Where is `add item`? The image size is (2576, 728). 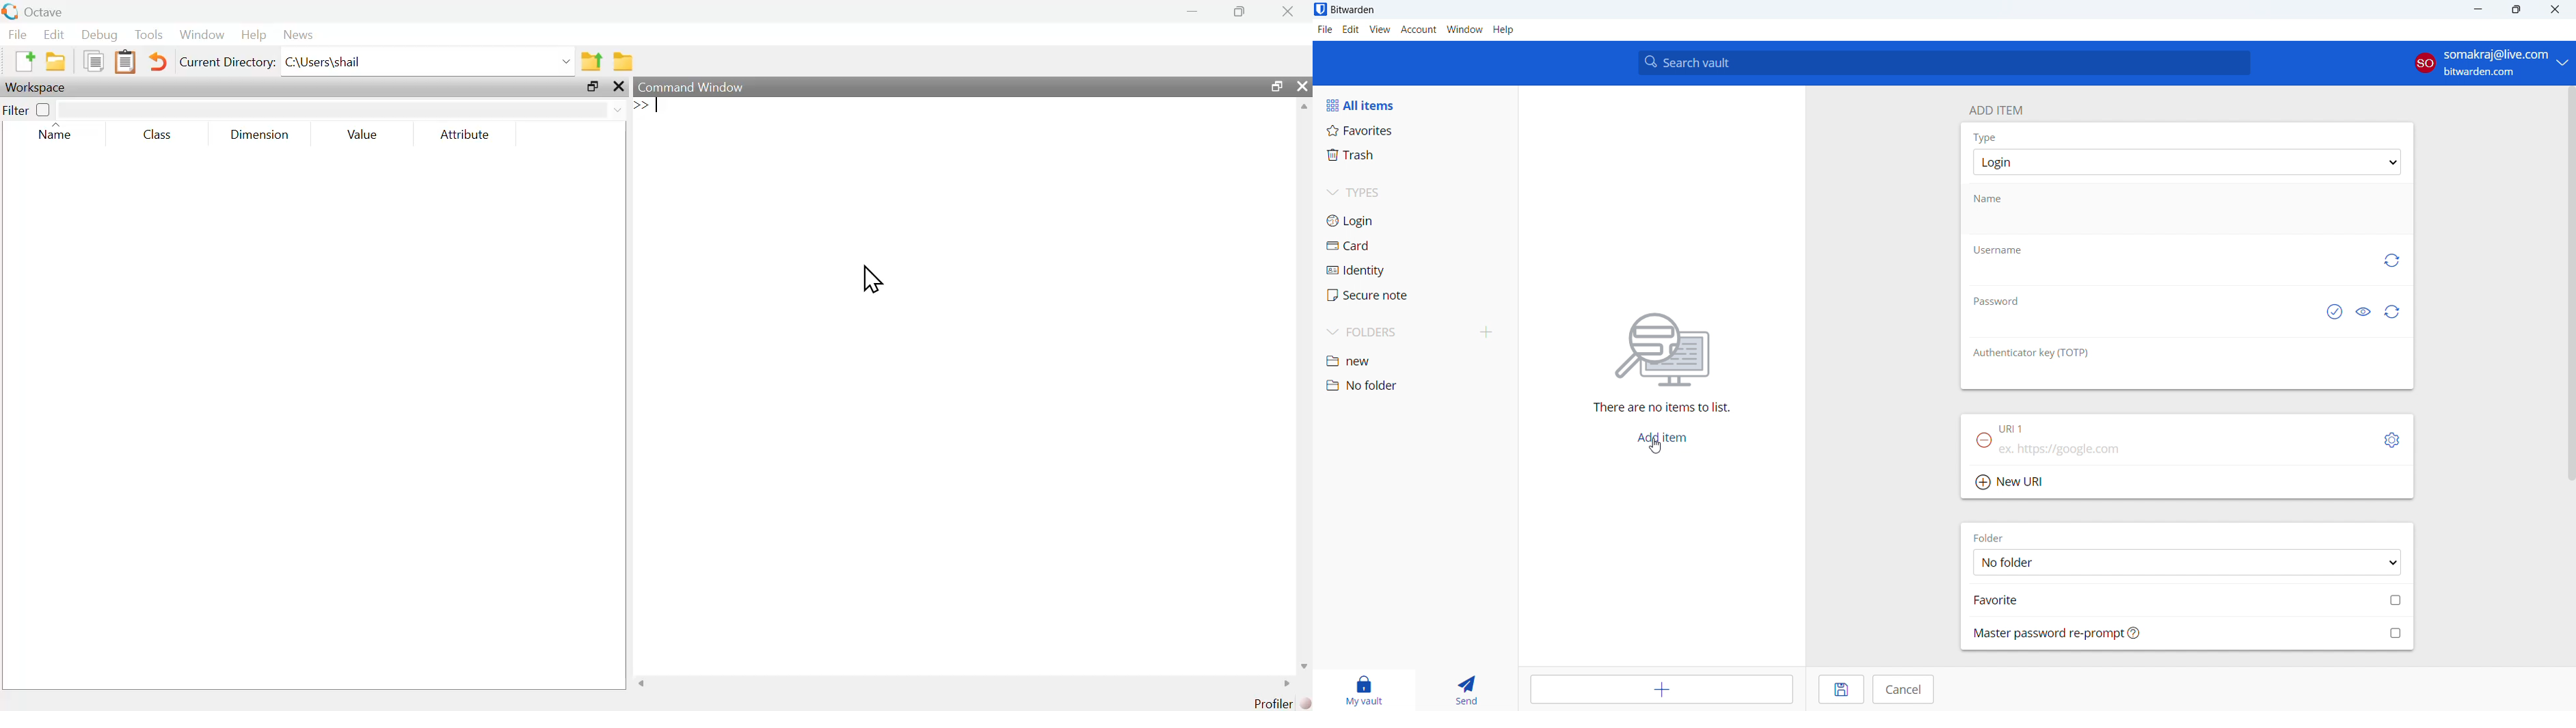
add item is located at coordinates (1662, 438).